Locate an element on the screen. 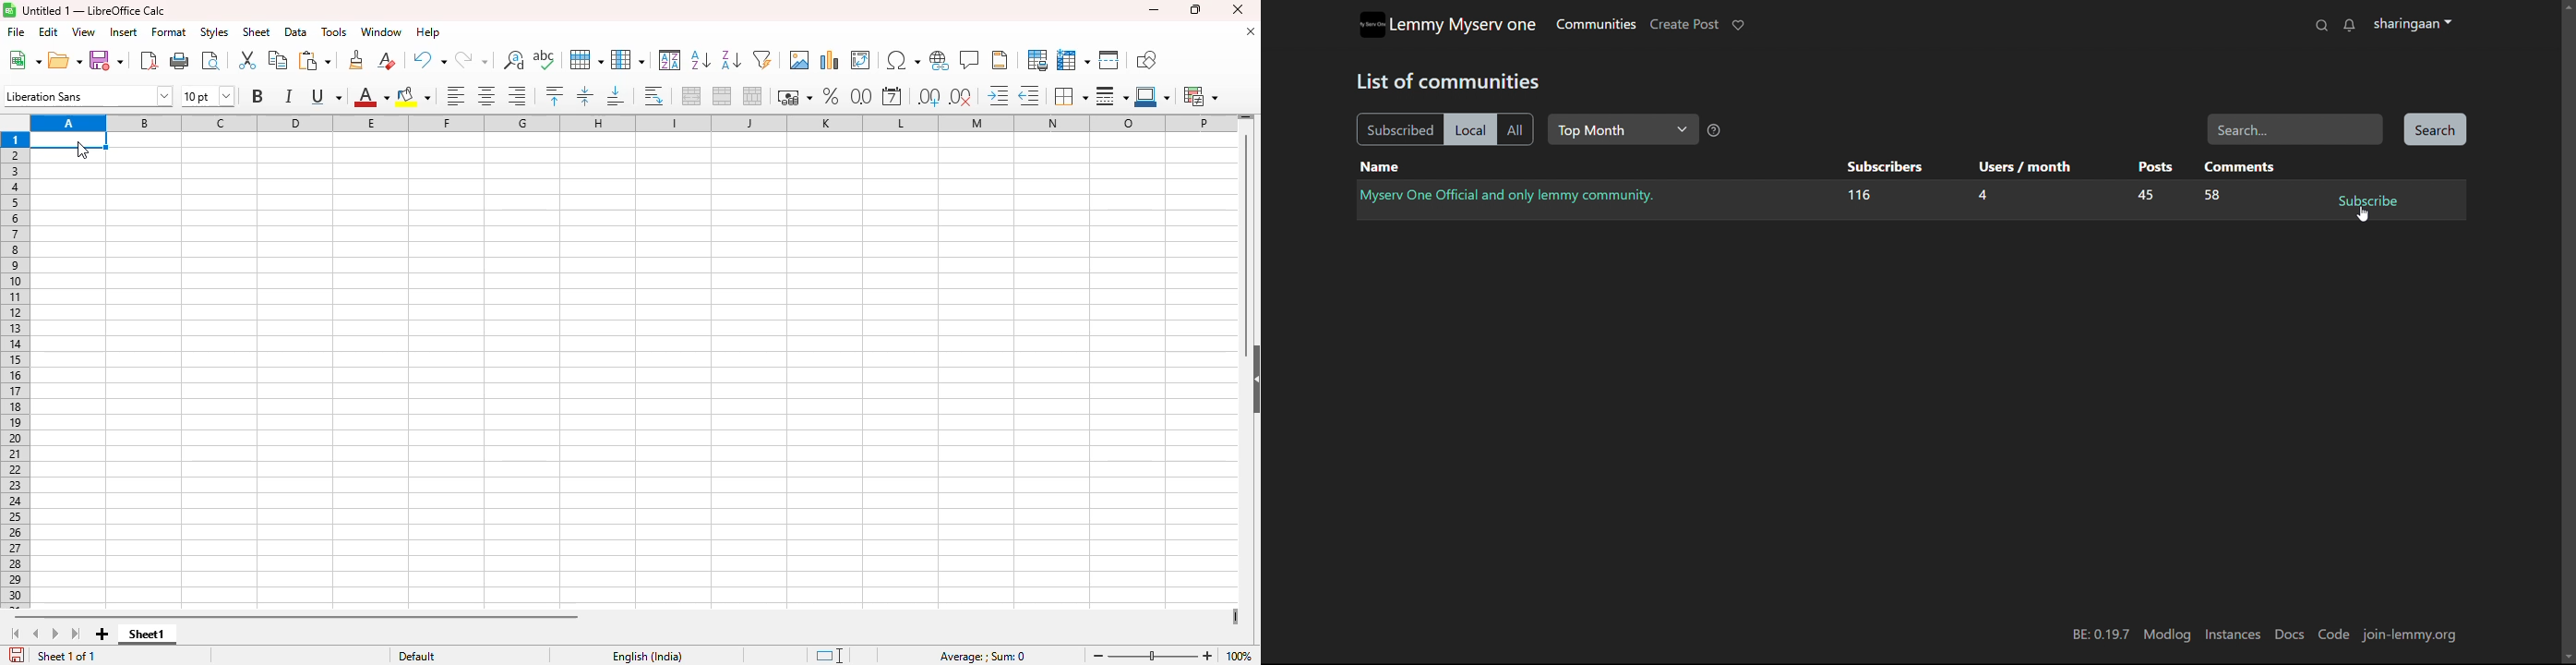 This screenshot has height=672, width=2576. font name is located at coordinates (88, 95).